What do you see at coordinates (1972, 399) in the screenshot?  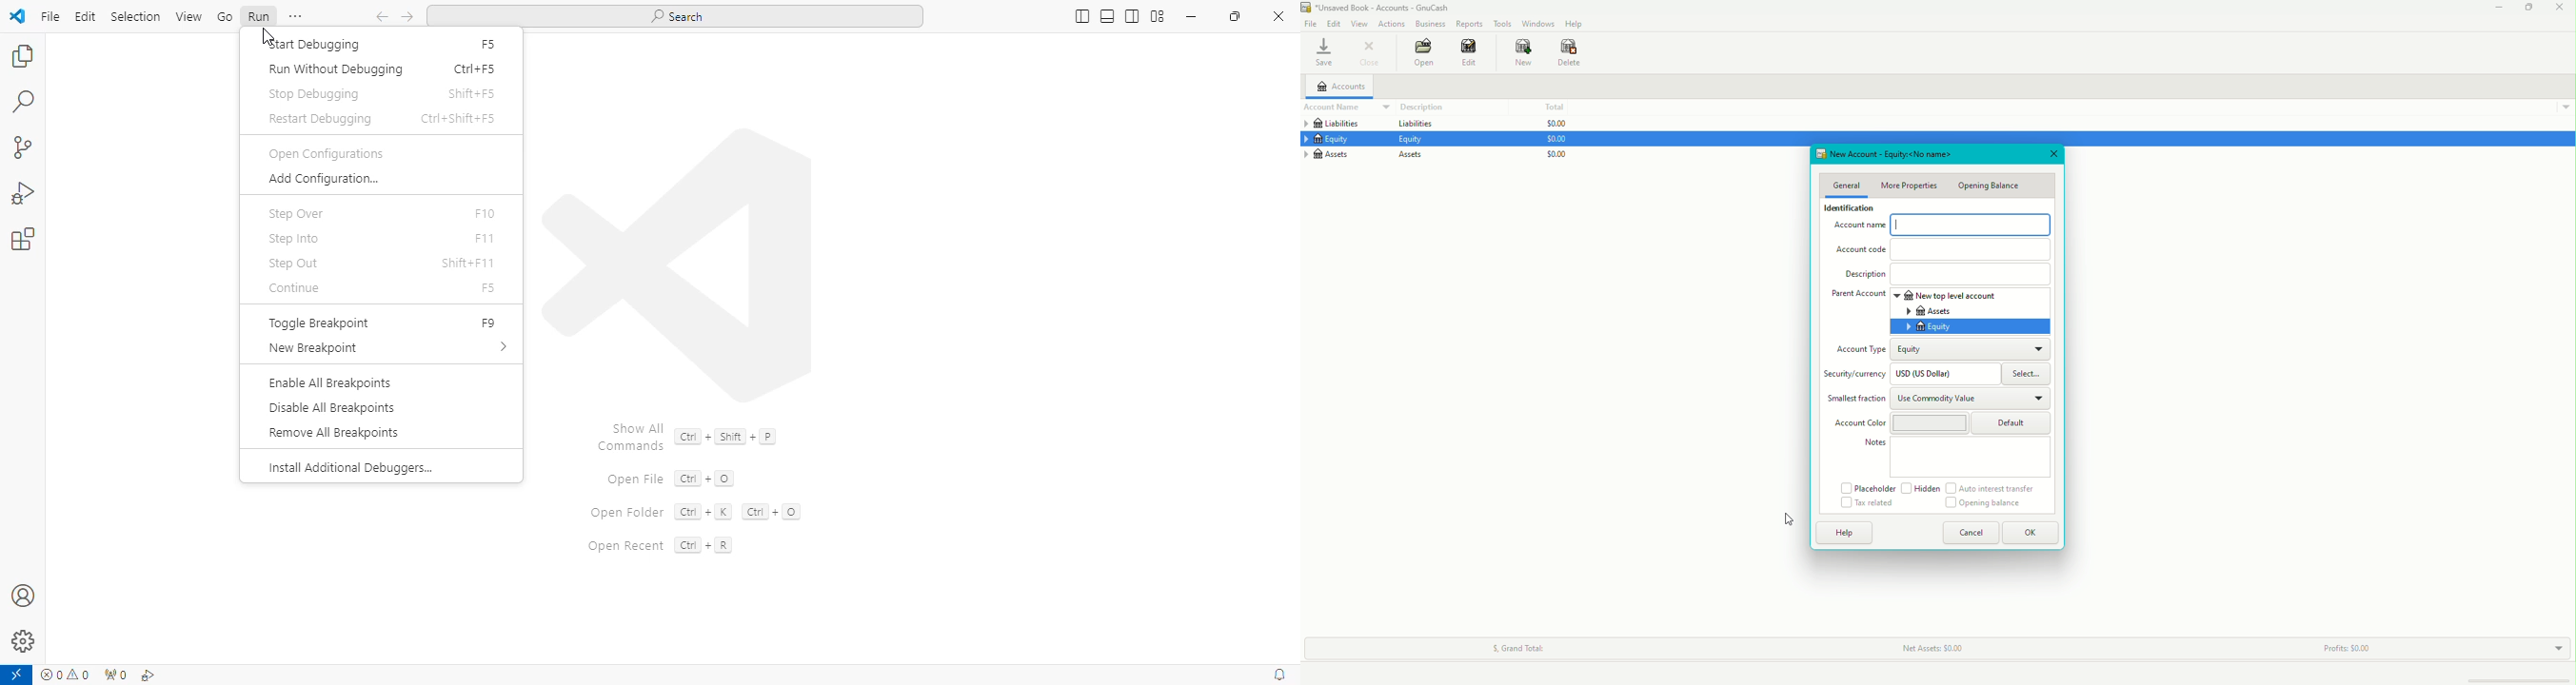 I see `Use Commodity Value` at bounding box center [1972, 399].